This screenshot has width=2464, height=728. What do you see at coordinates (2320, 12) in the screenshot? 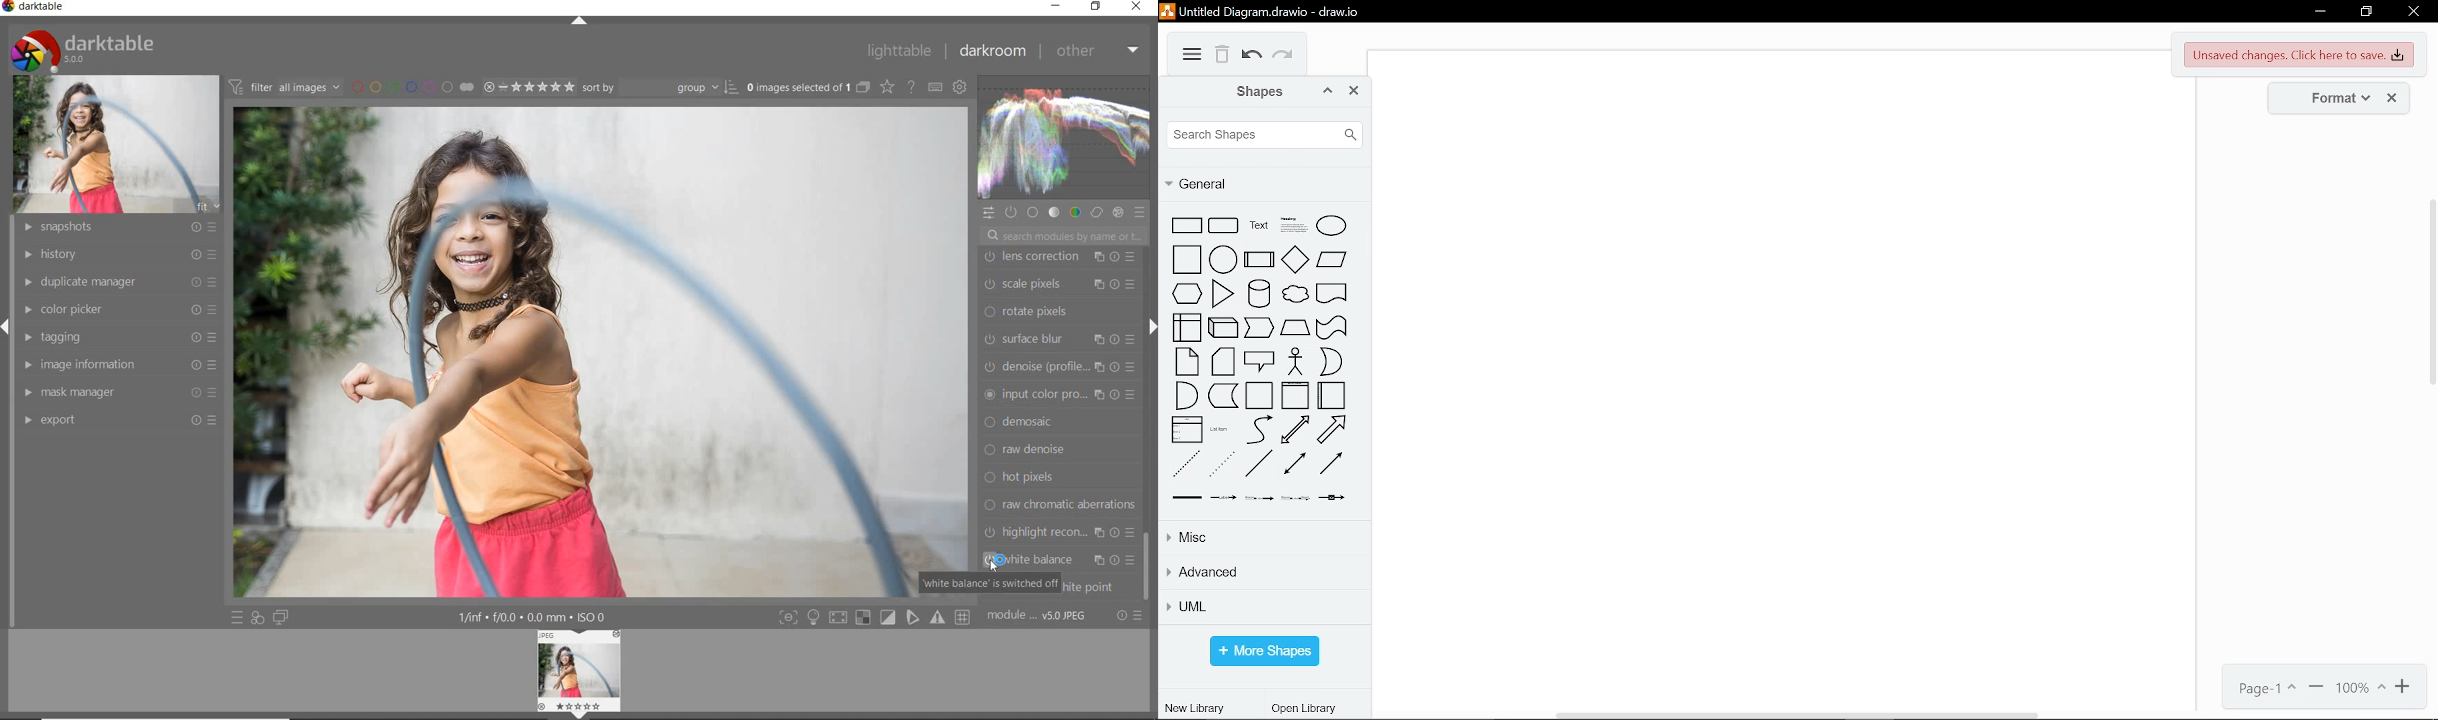
I see `minimize` at bounding box center [2320, 12].